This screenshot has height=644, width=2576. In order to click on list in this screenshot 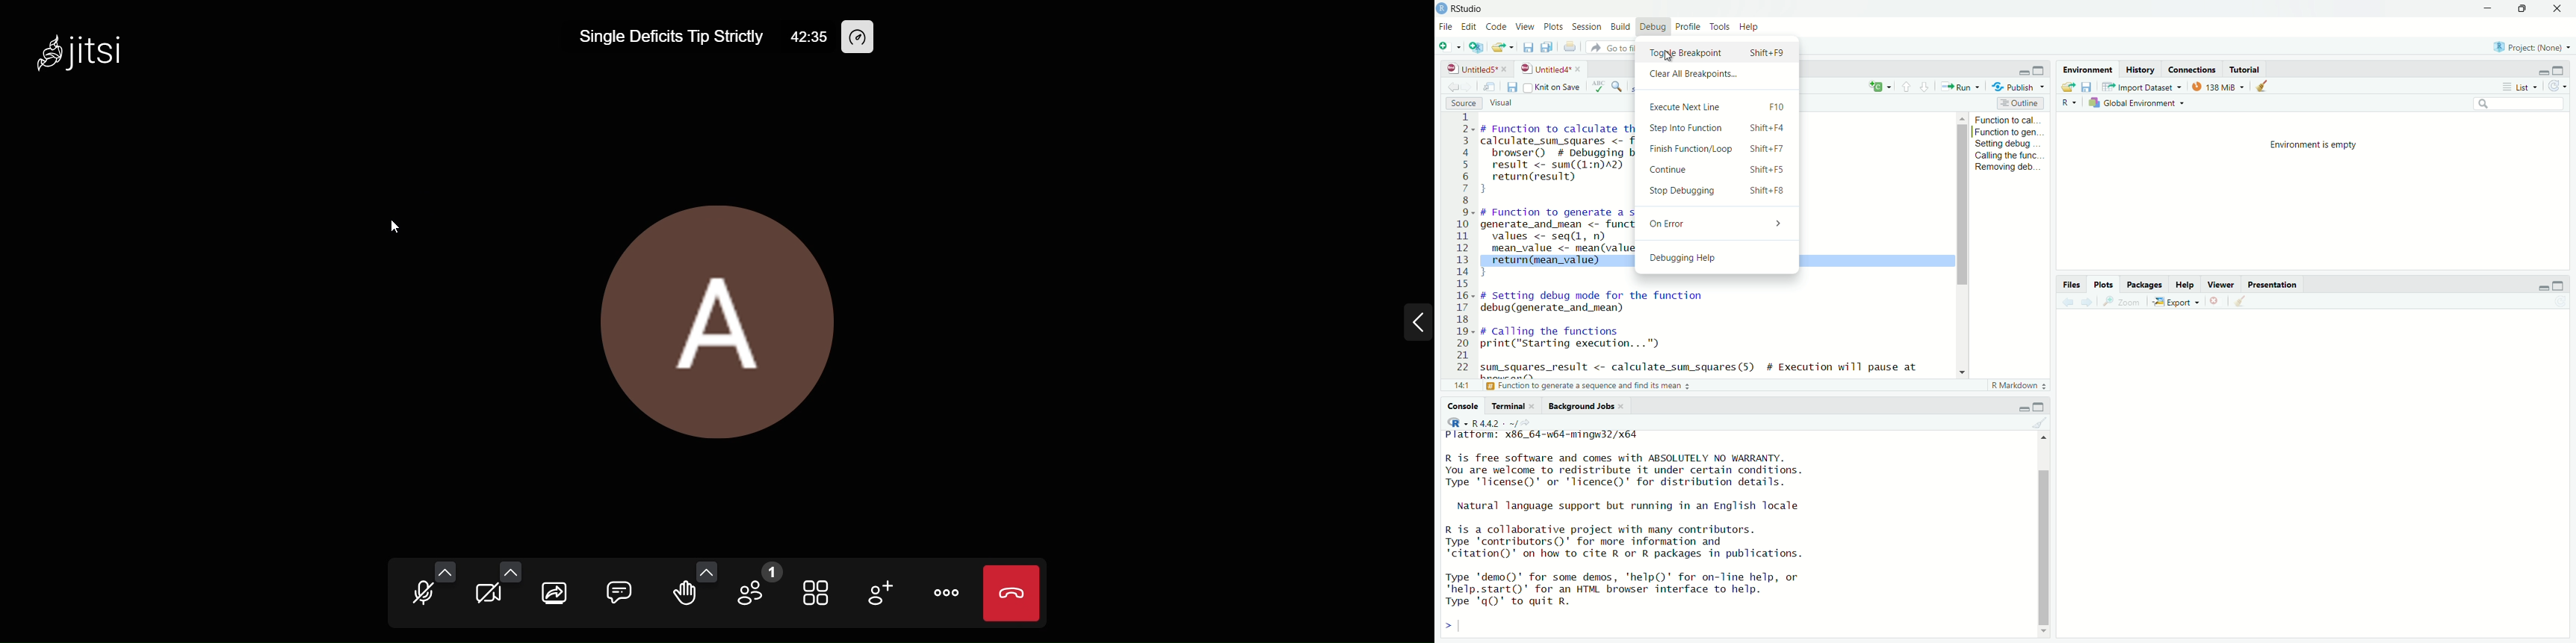, I will do `click(2518, 87)`.